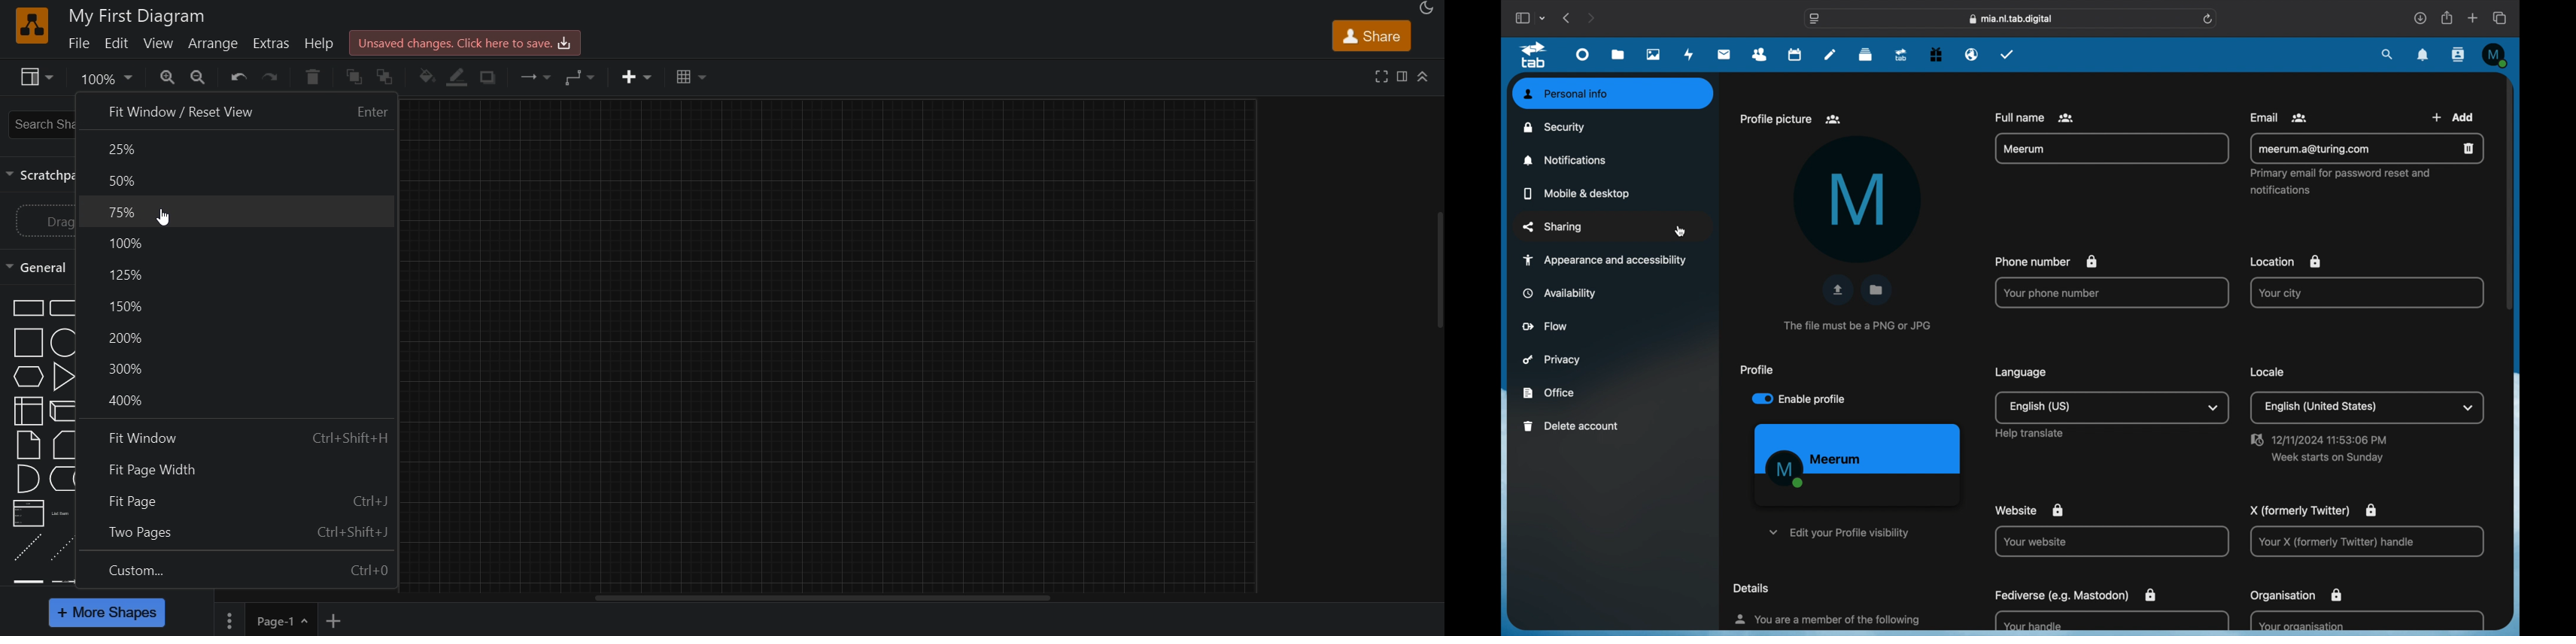  What do you see at coordinates (2044, 512) in the screenshot?
I see `website` at bounding box center [2044, 512].